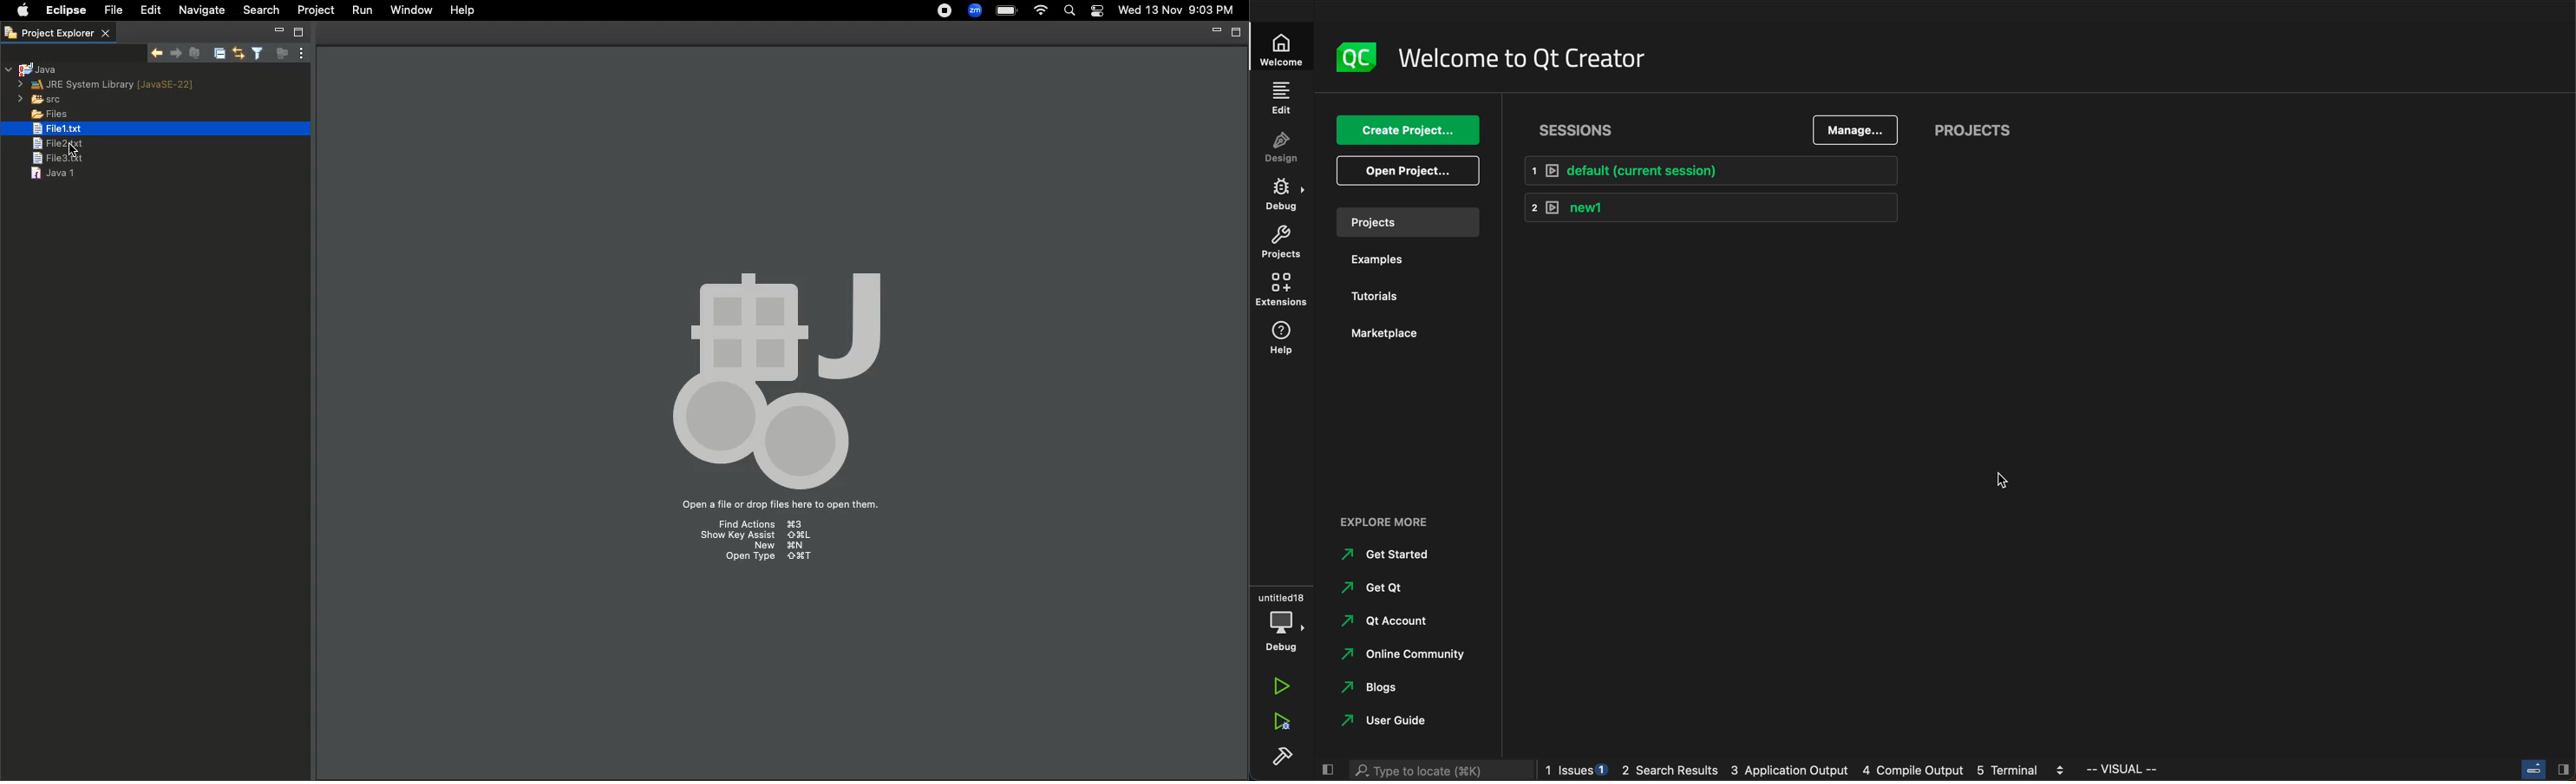 The image size is (2576, 784). Describe the element at coordinates (1711, 170) in the screenshot. I see `default` at that location.